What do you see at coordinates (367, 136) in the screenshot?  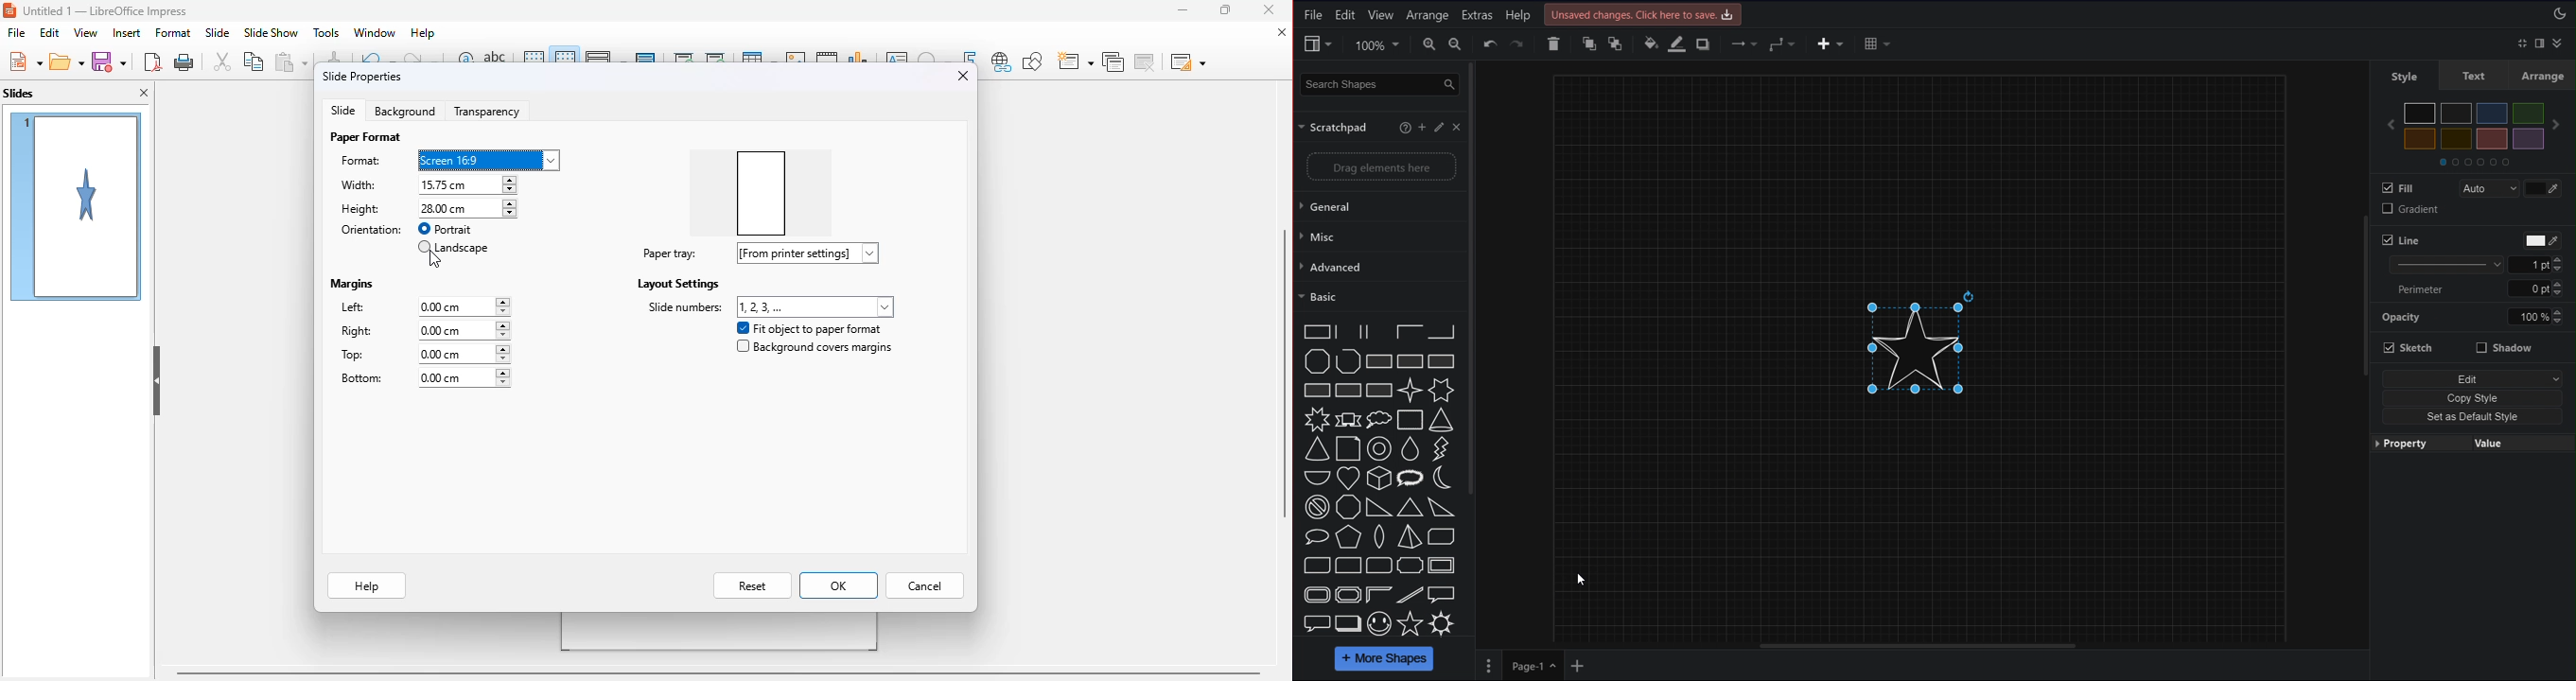 I see `paper format` at bounding box center [367, 136].